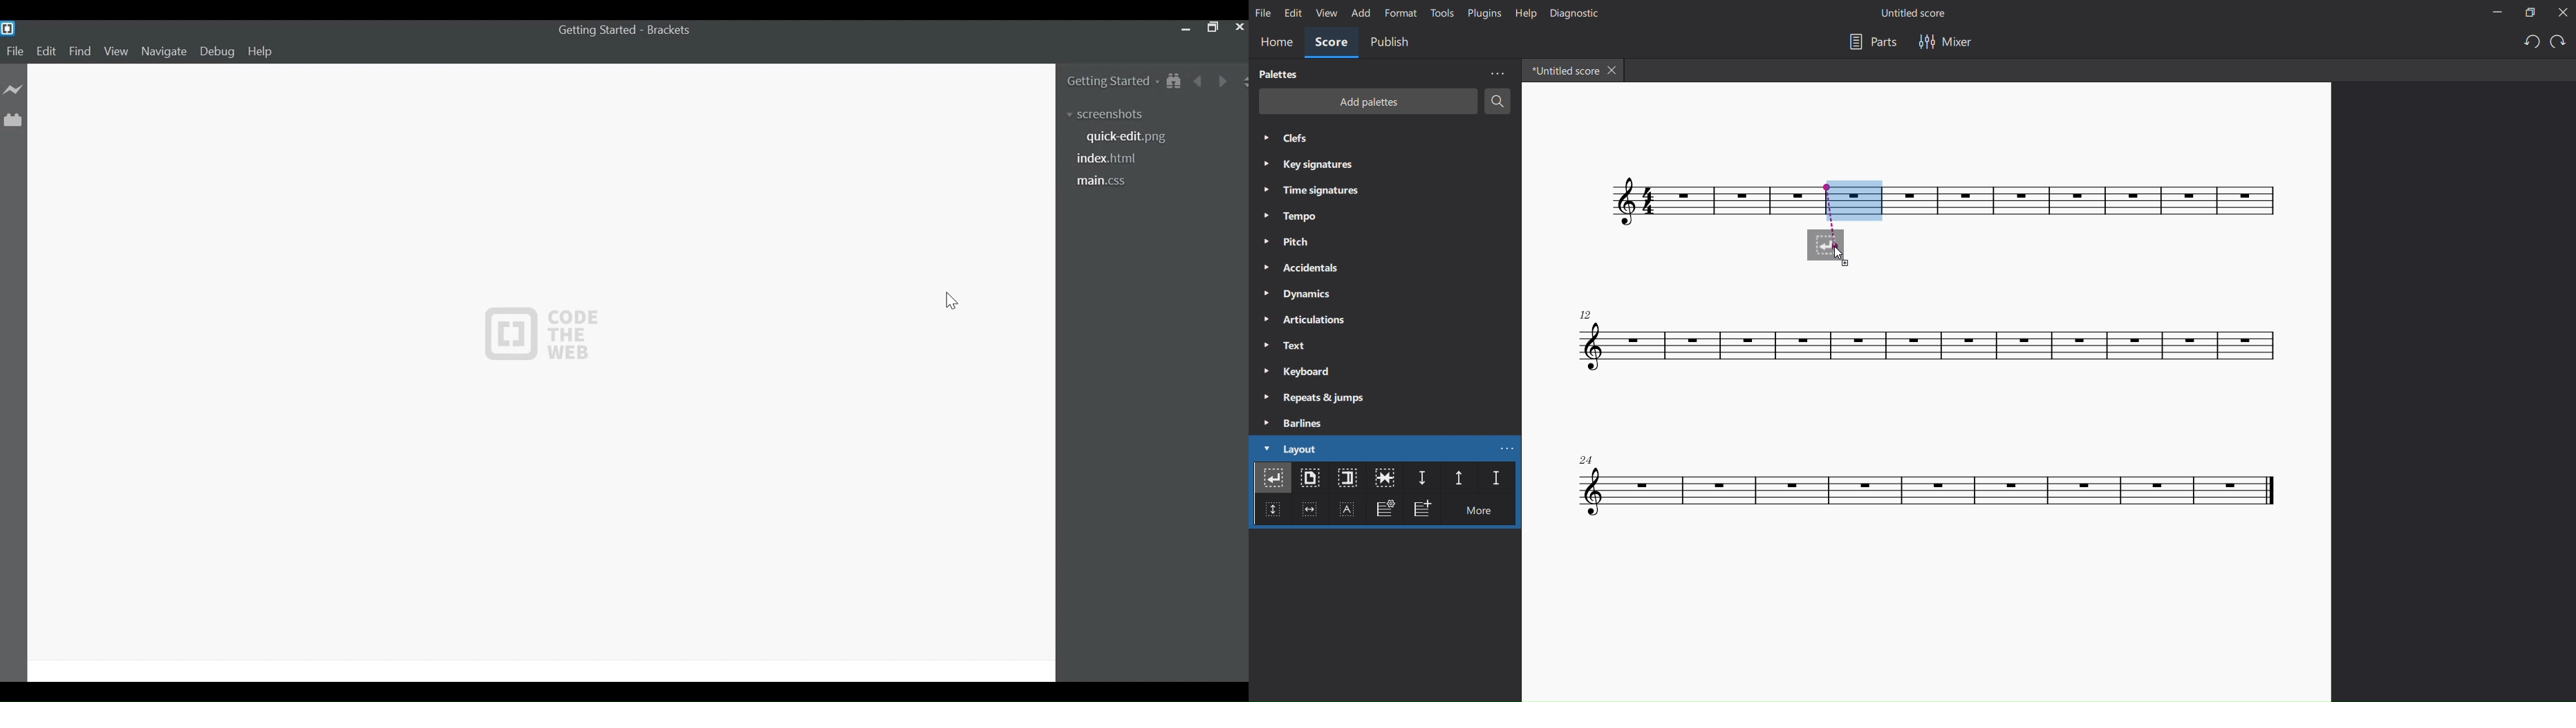 The width and height of the screenshot is (2576, 728). What do you see at coordinates (1349, 511) in the screenshot?
I see `text frame` at bounding box center [1349, 511].